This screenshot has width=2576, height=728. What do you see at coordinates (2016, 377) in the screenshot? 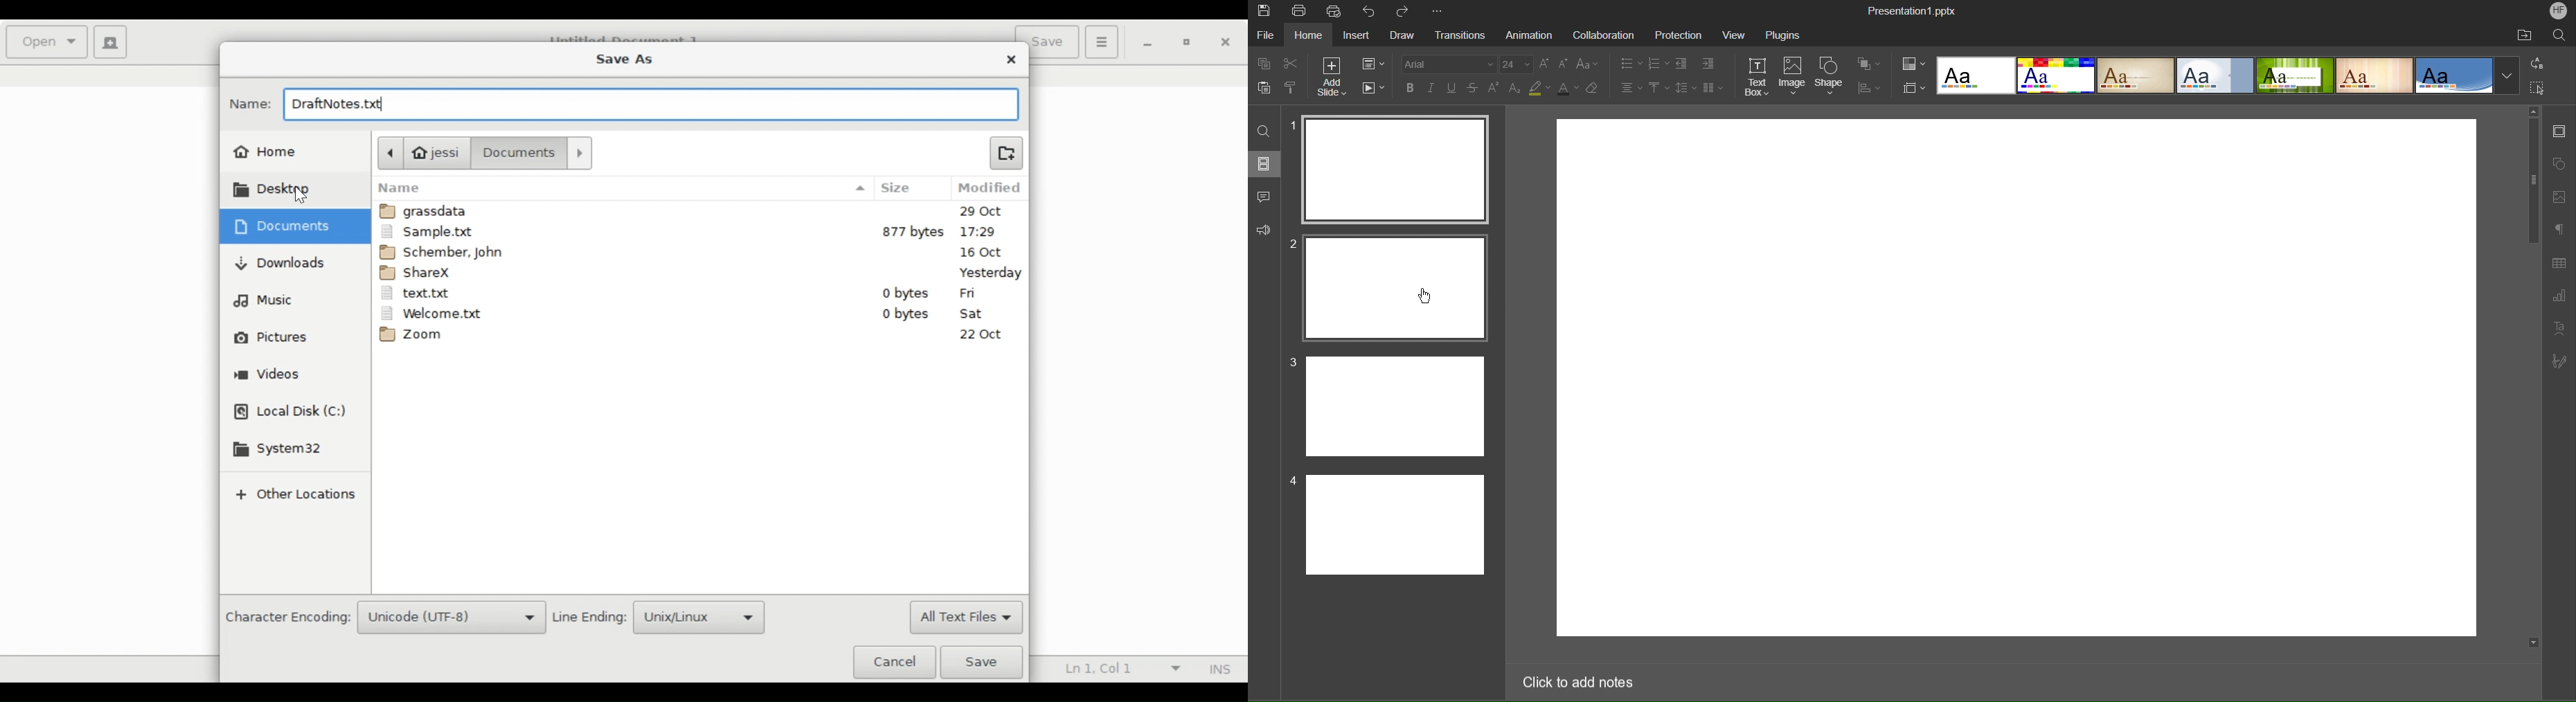
I see `workspace` at bounding box center [2016, 377].